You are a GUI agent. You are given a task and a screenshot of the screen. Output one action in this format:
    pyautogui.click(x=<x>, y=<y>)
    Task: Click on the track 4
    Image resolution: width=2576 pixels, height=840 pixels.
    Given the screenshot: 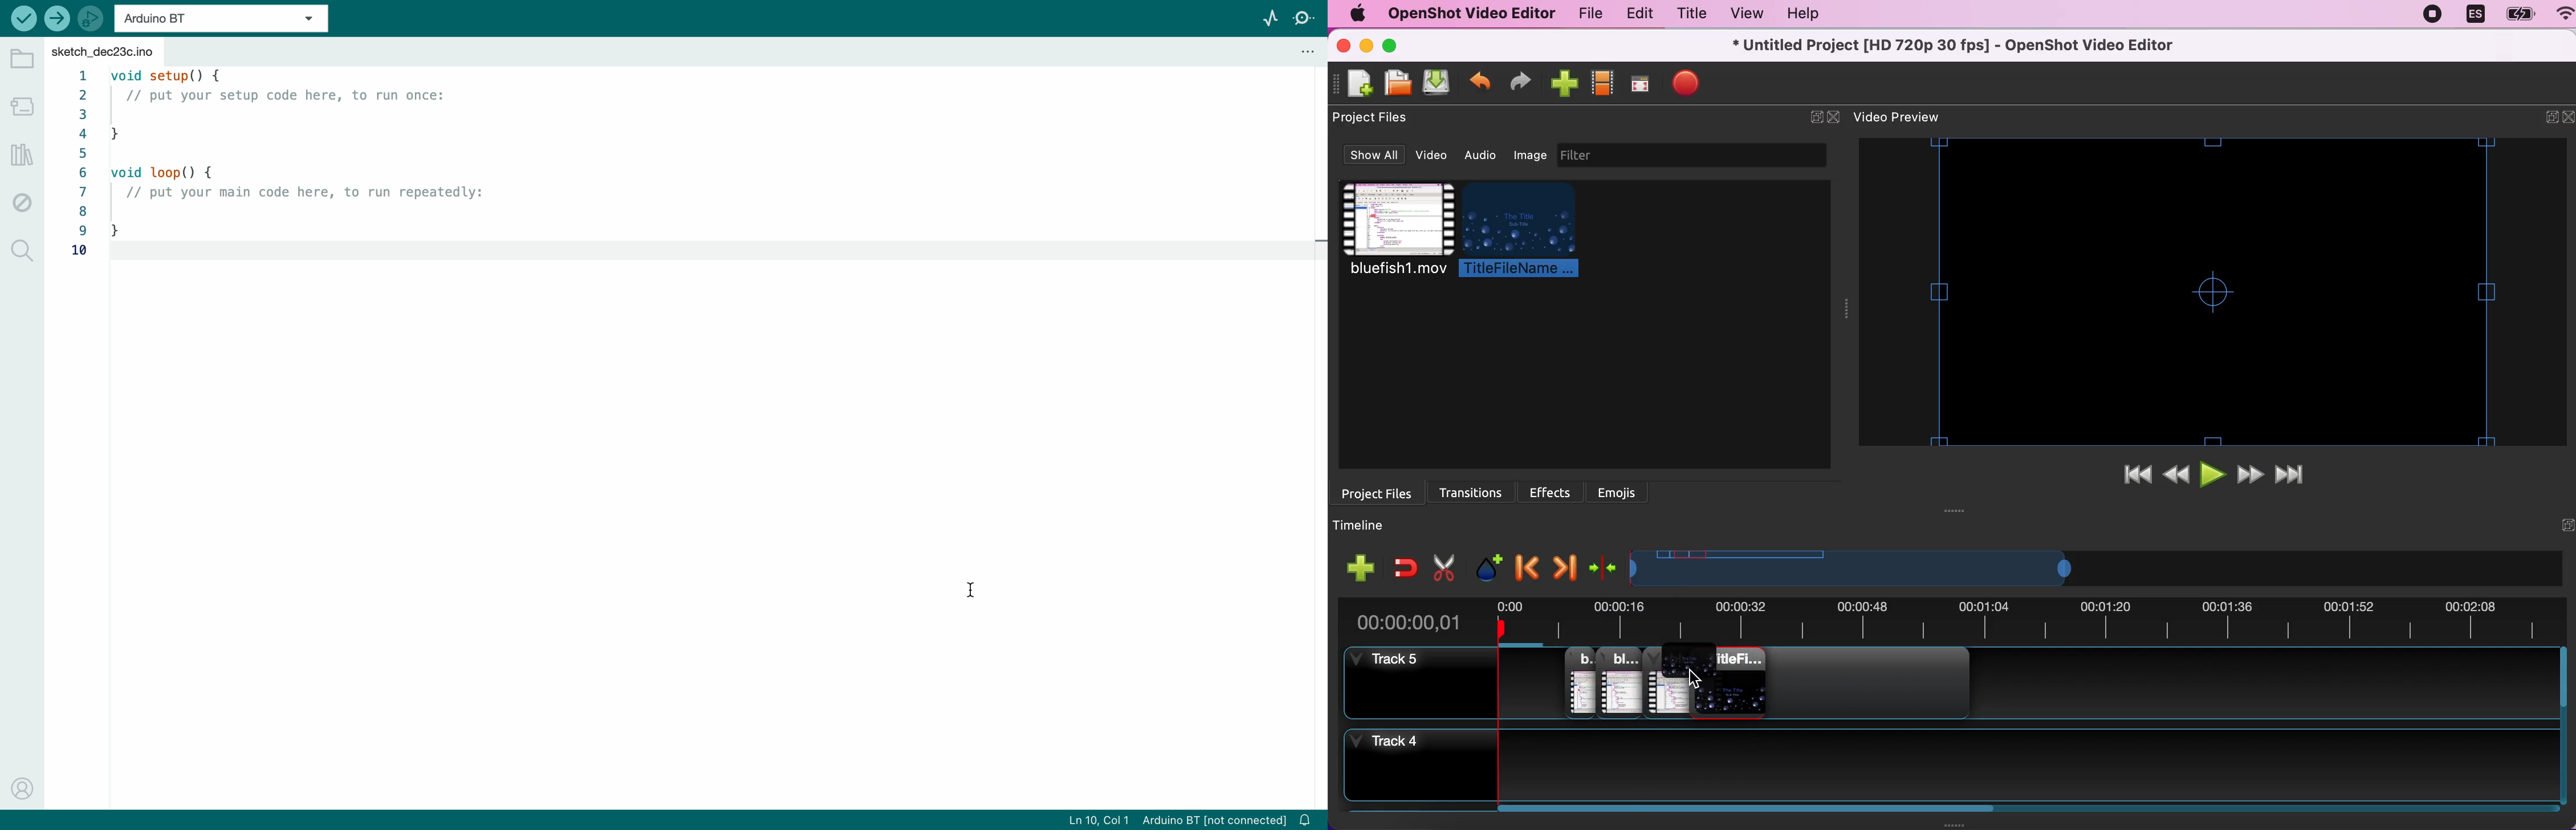 What is the action you would take?
    pyautogui.click(x=1412, y=767)
    